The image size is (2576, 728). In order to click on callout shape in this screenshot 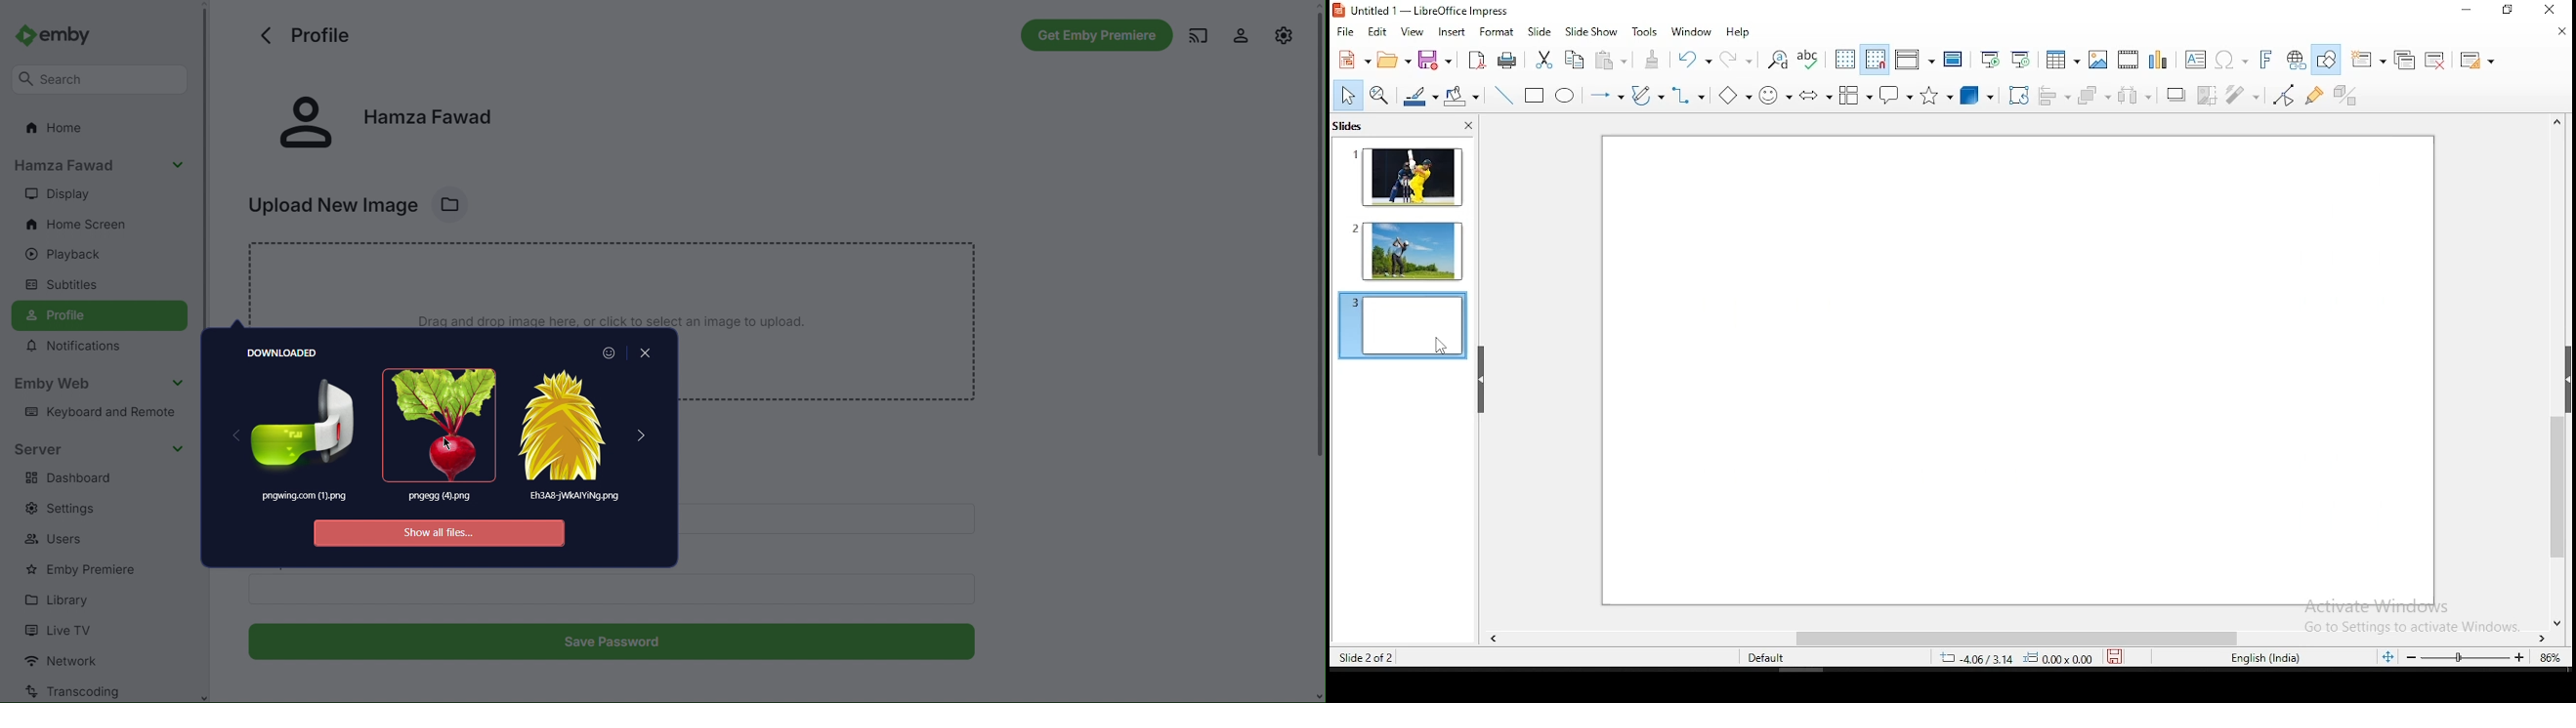, I will do `click(1895, 95)`.